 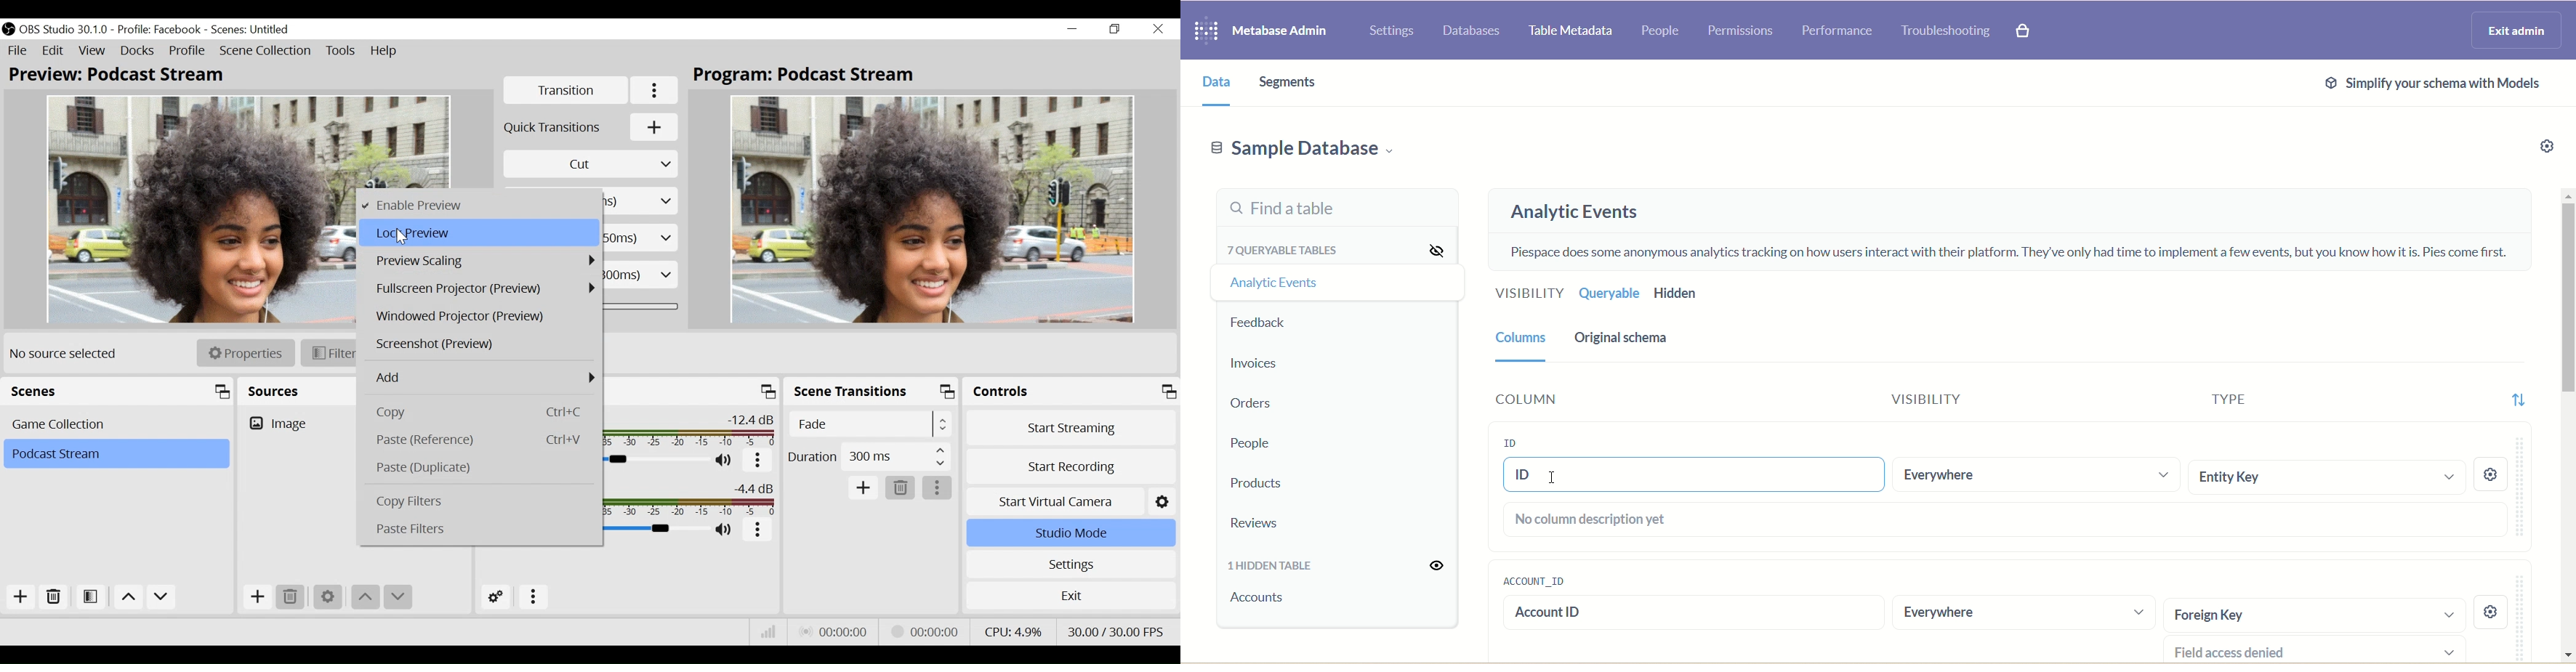 I want to click on Scene Transition, so click(x=870, y=390).